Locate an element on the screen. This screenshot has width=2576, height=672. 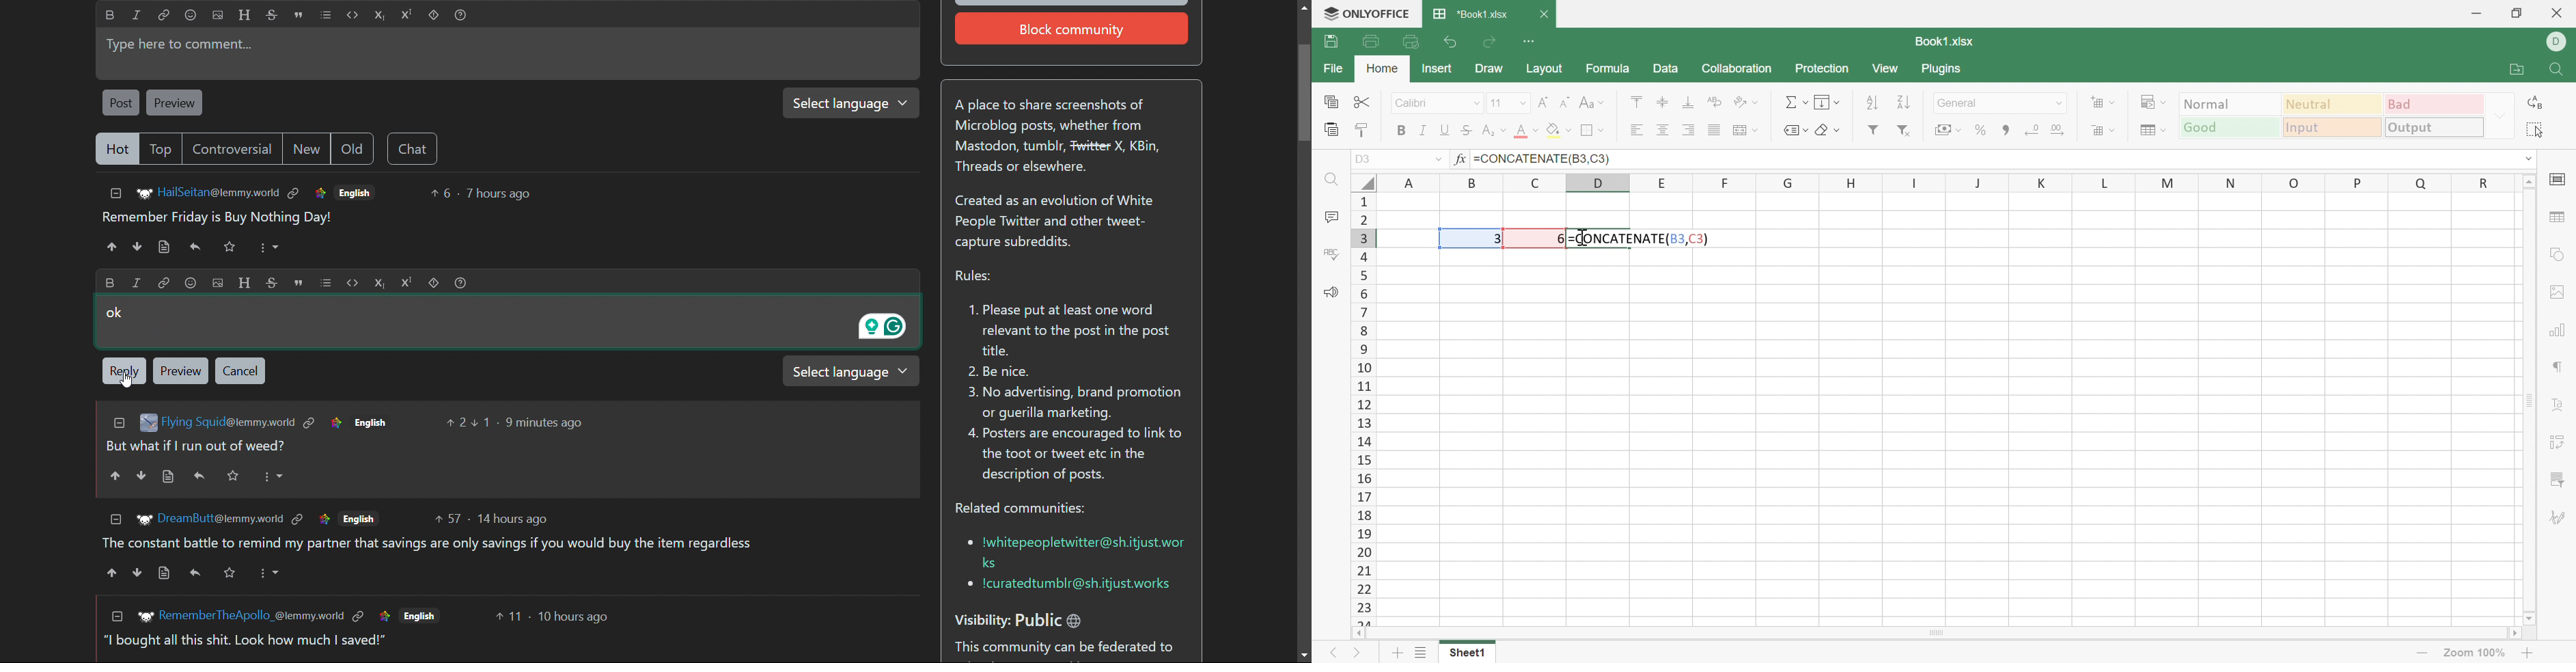
select language is located at coordinates (846, 103).